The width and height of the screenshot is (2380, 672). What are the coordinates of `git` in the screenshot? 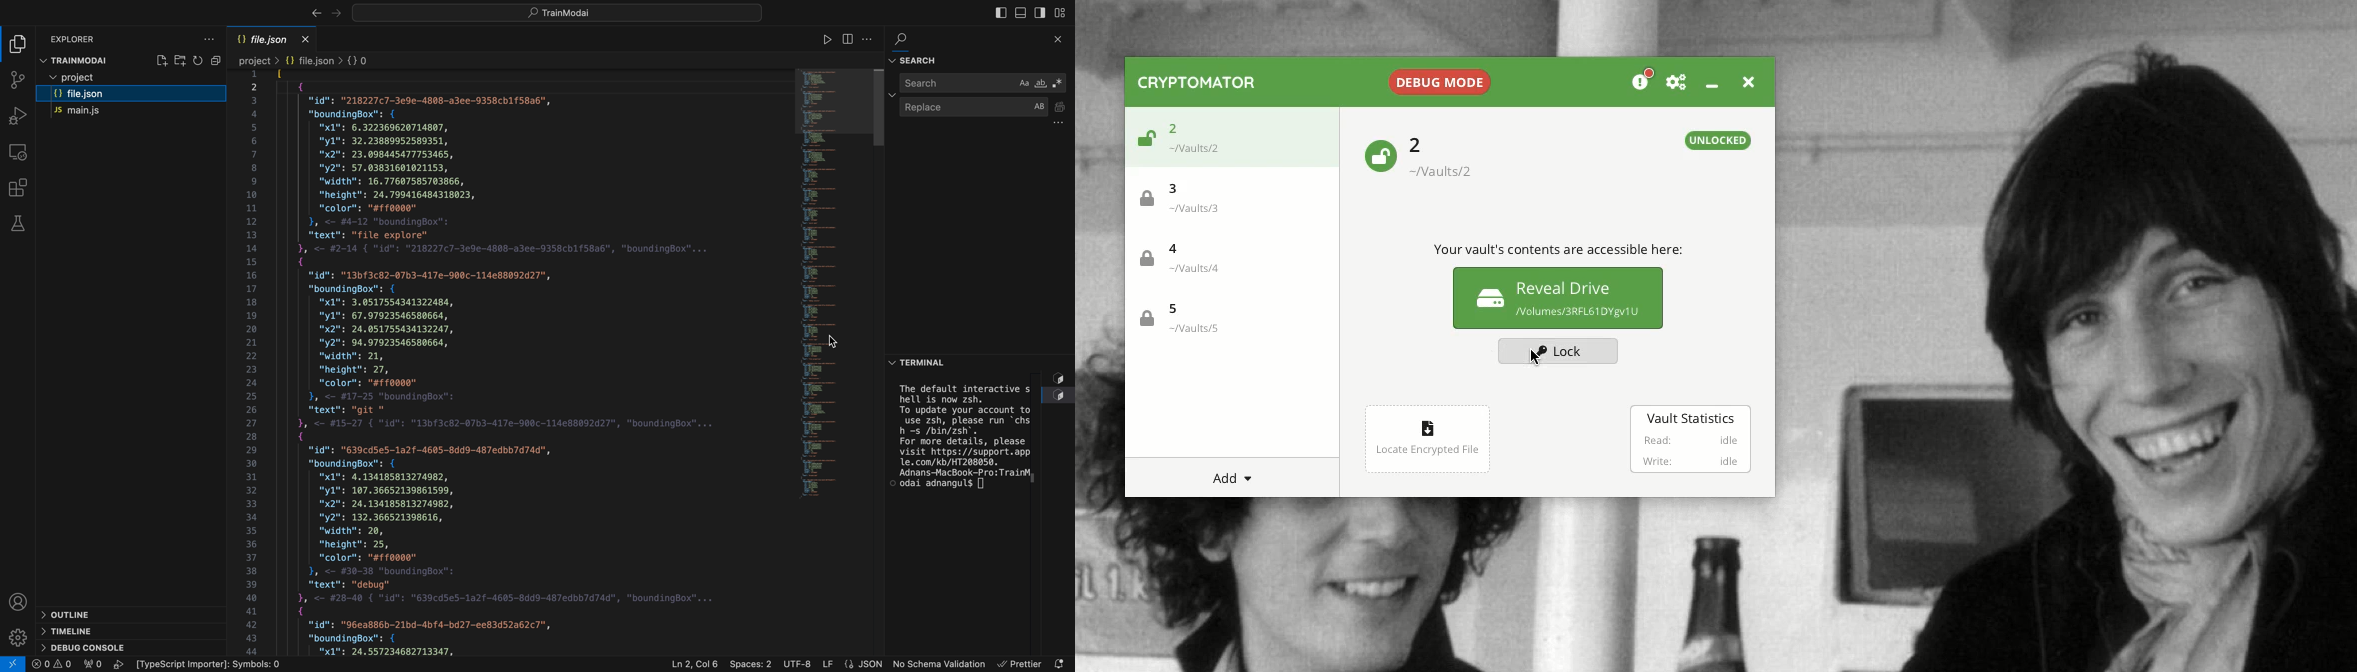 It's located at (14, 81).